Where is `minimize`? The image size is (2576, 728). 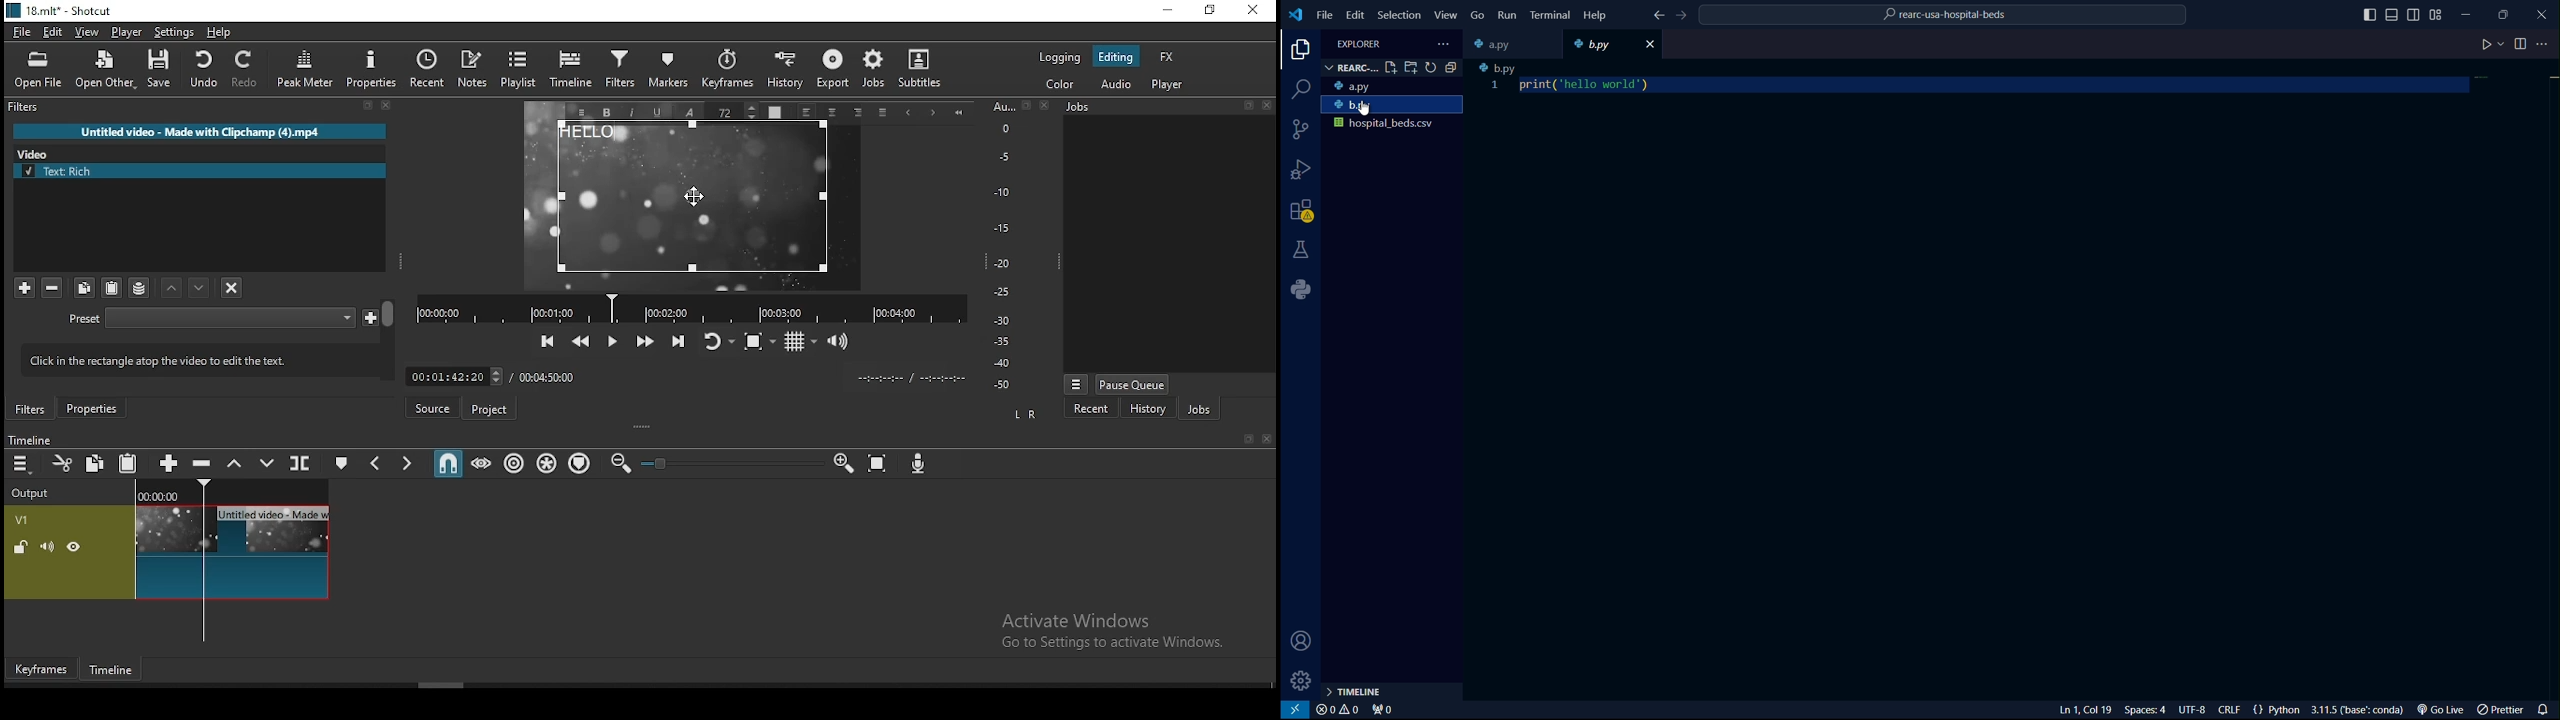
minimize is located at coordinates (2475, 13).